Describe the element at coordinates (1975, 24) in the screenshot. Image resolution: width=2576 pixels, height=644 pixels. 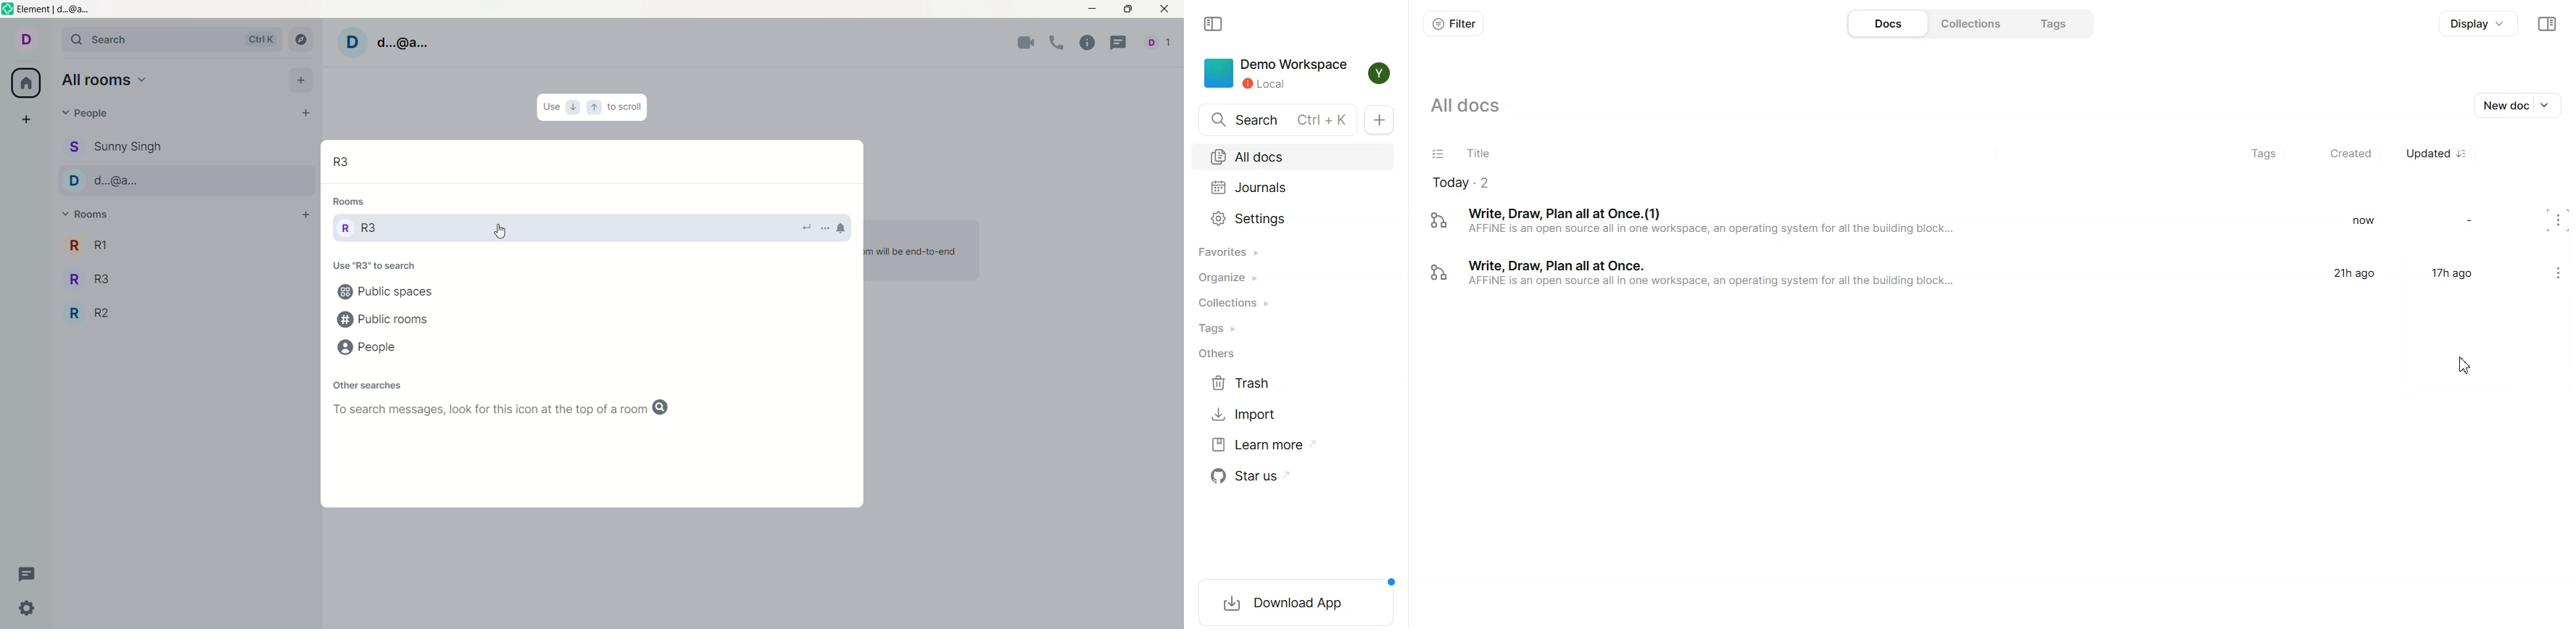
I see `Collections` at that location.